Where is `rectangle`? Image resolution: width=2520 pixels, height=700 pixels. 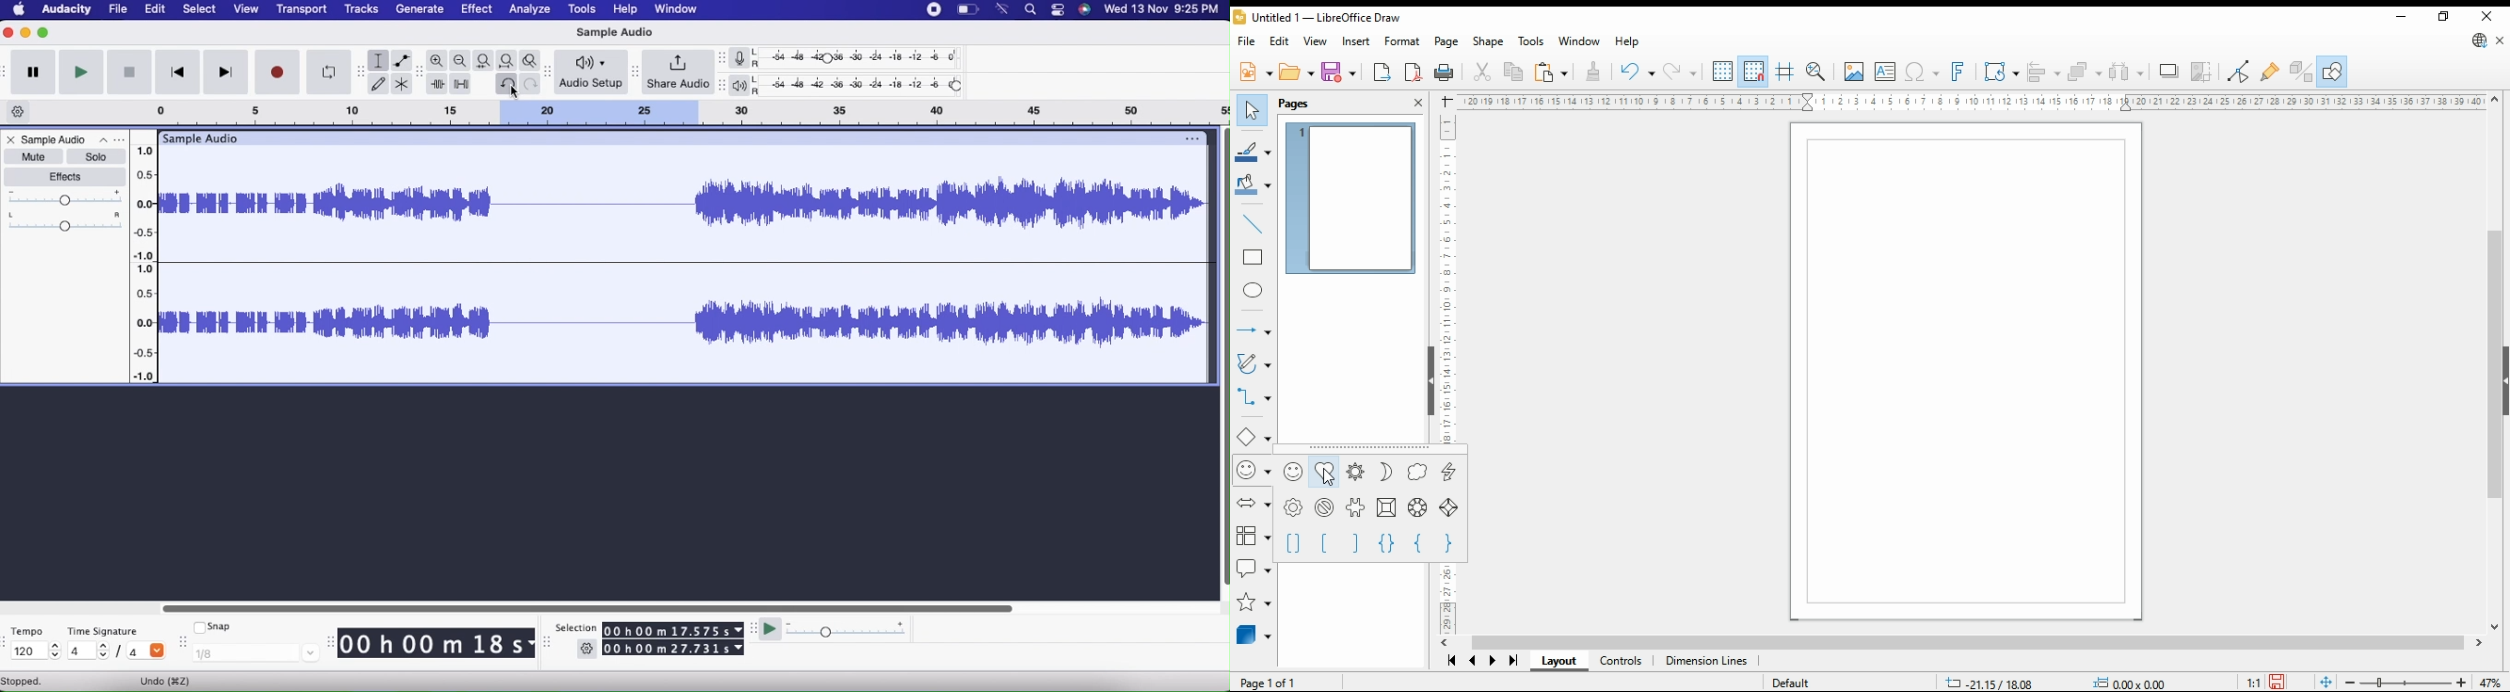
rectangle is located at coordinates (1254, 258).